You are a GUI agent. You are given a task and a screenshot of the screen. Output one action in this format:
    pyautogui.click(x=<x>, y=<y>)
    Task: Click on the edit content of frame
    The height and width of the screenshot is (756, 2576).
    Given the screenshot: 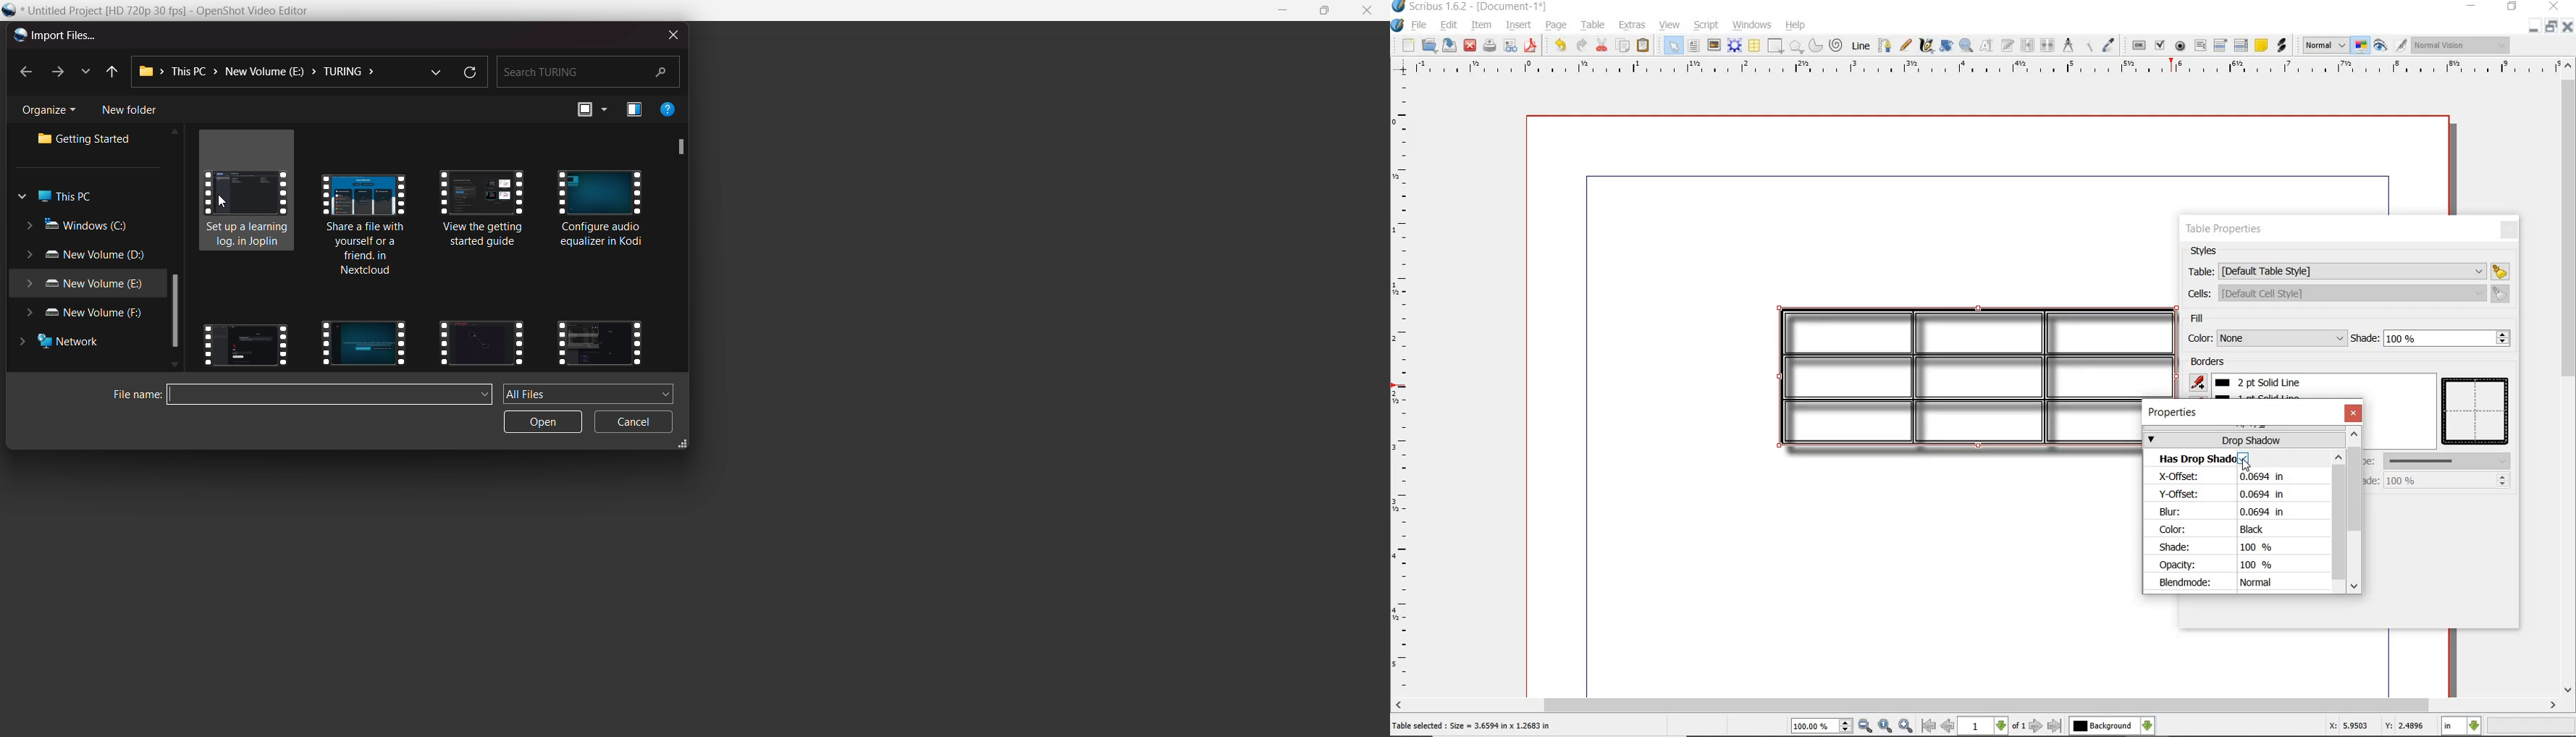 What is the action you would take?
    pyautogui.click(x=1987, y=46)
    